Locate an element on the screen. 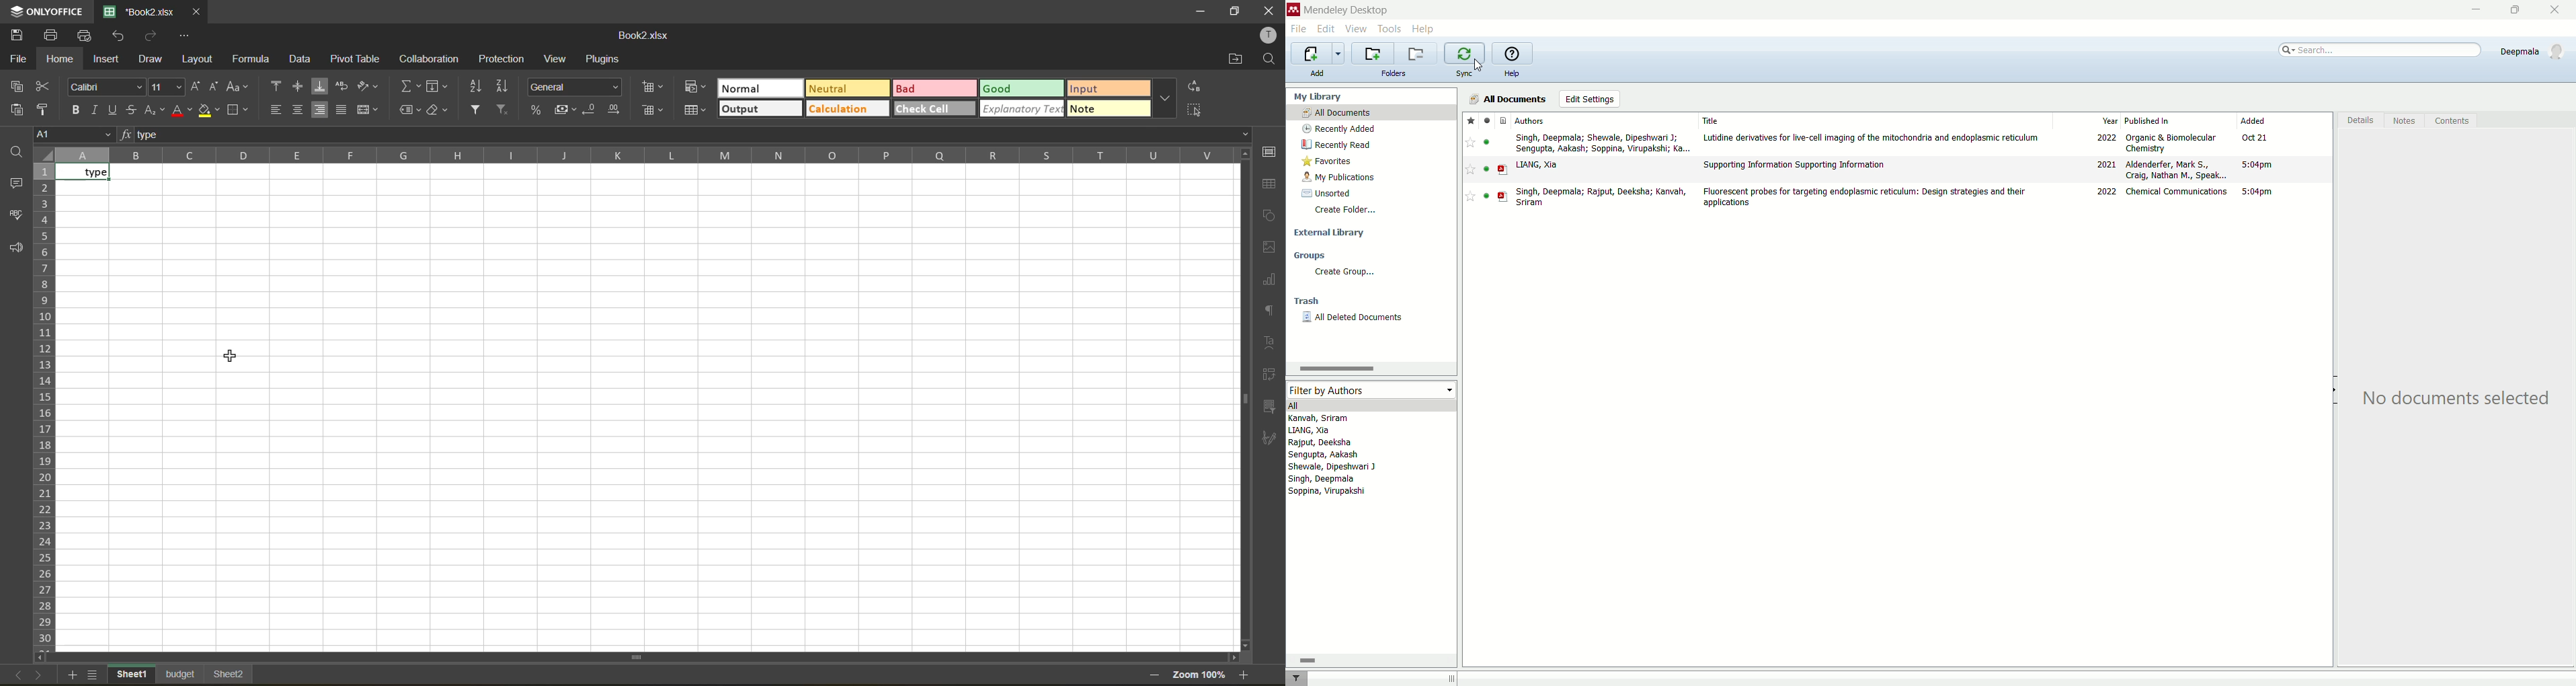 The height and width of the screenshot is (700, 2576). create group is located at coordinates (1344, 273).